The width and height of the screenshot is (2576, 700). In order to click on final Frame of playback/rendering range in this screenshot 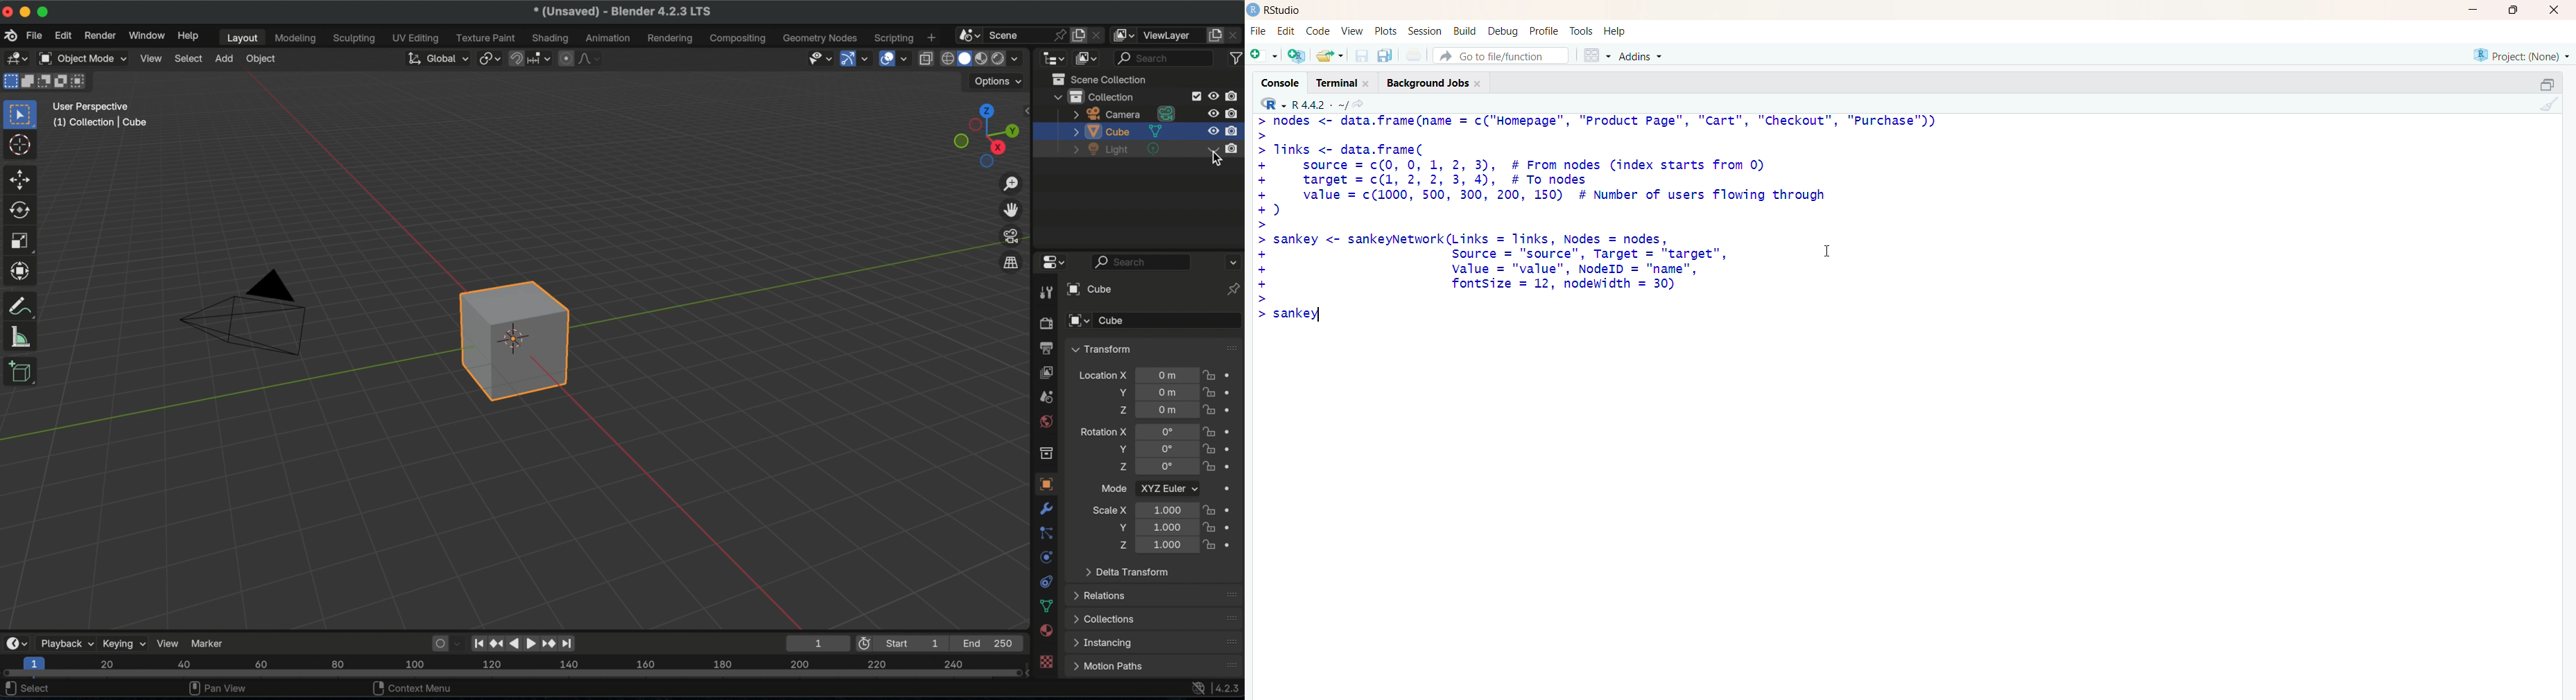, I will do `click(990, 643)`.